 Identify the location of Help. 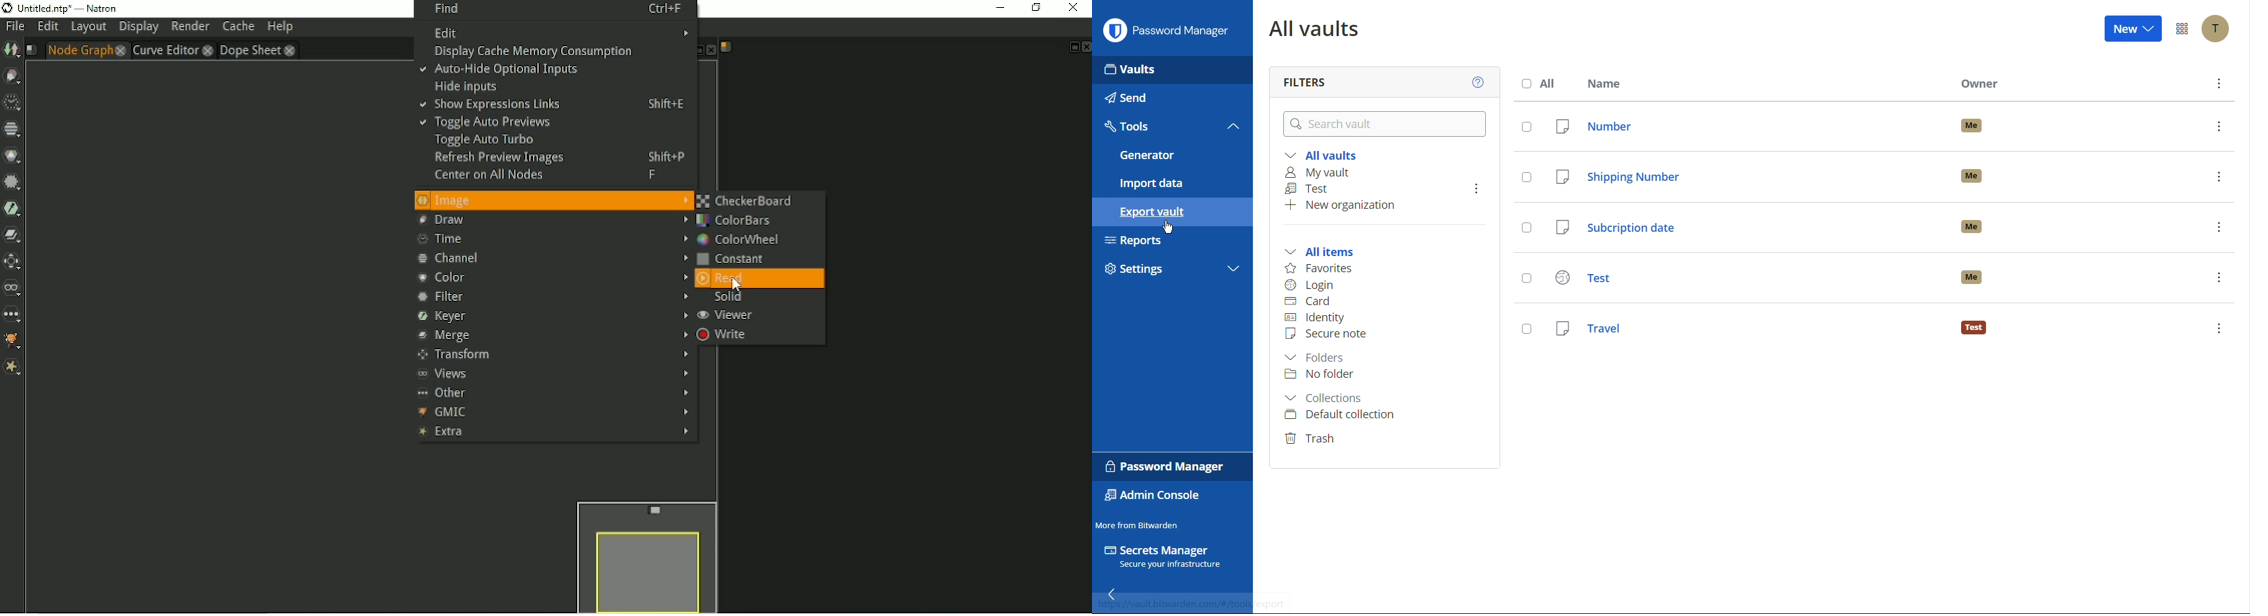
(1478, 83).